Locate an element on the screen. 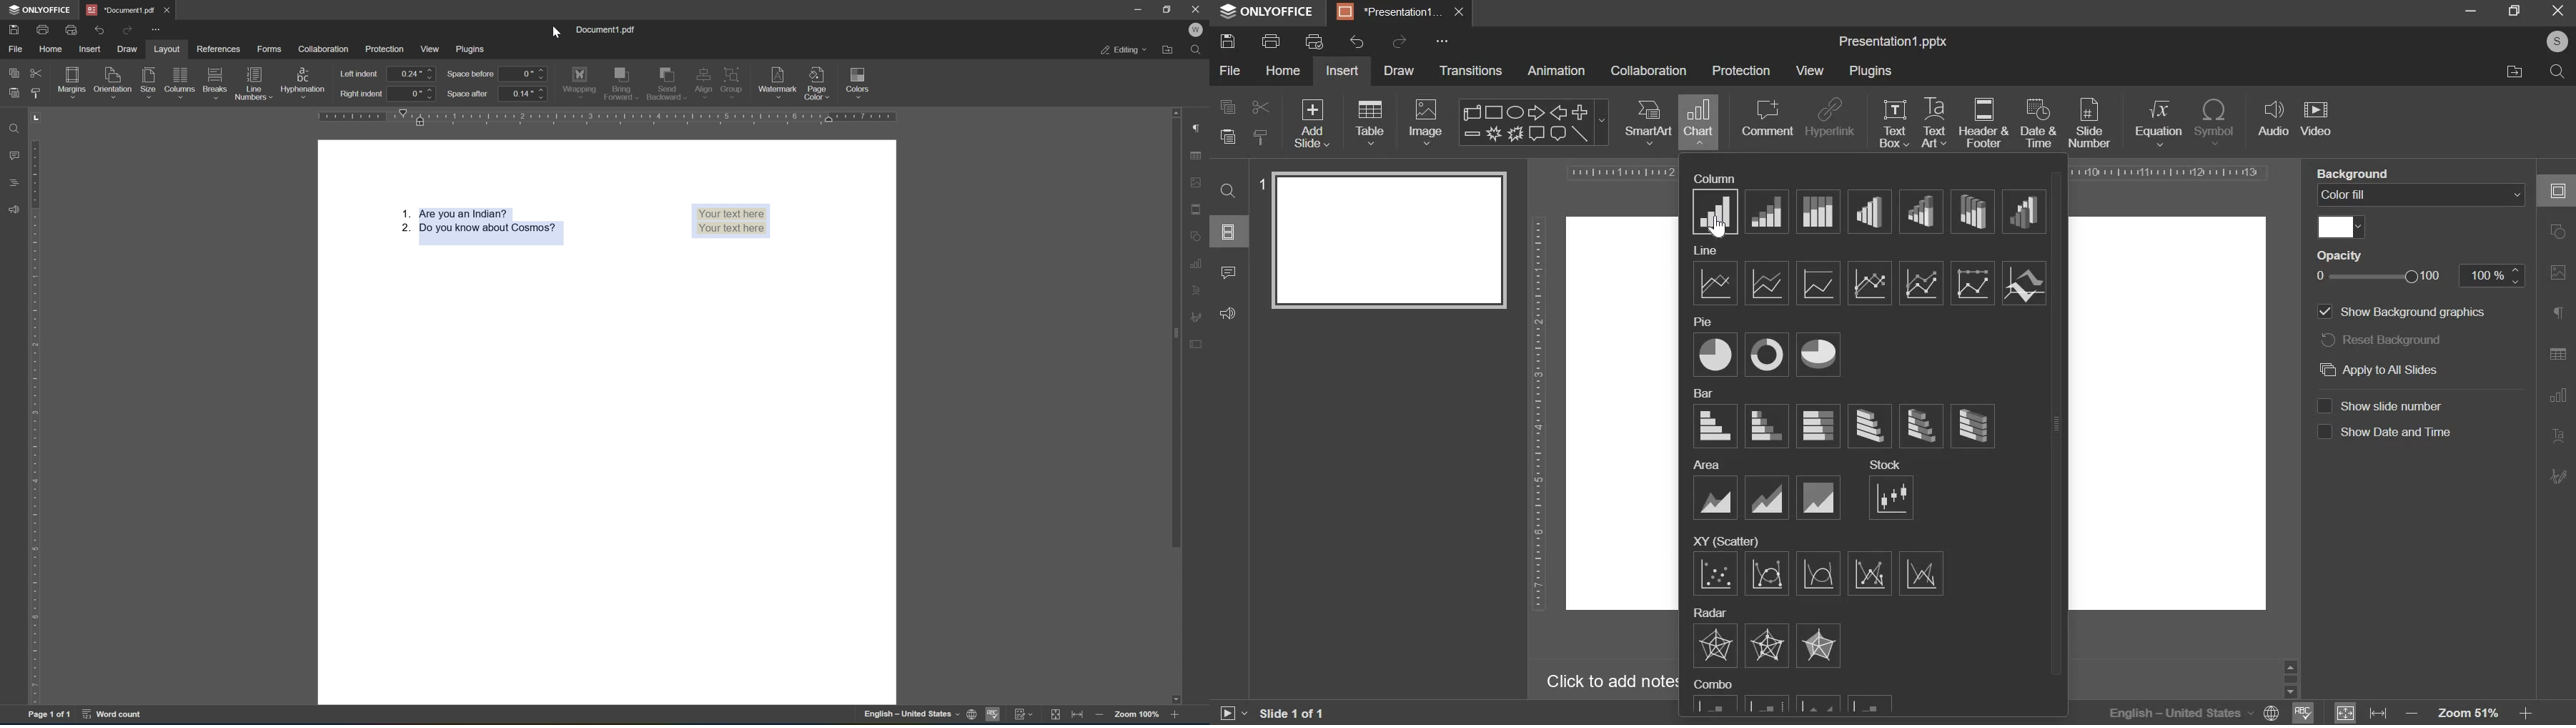 Image resolution: width=2576 pixels, height=728 pixels. copy is located at coordinates (15, 72).